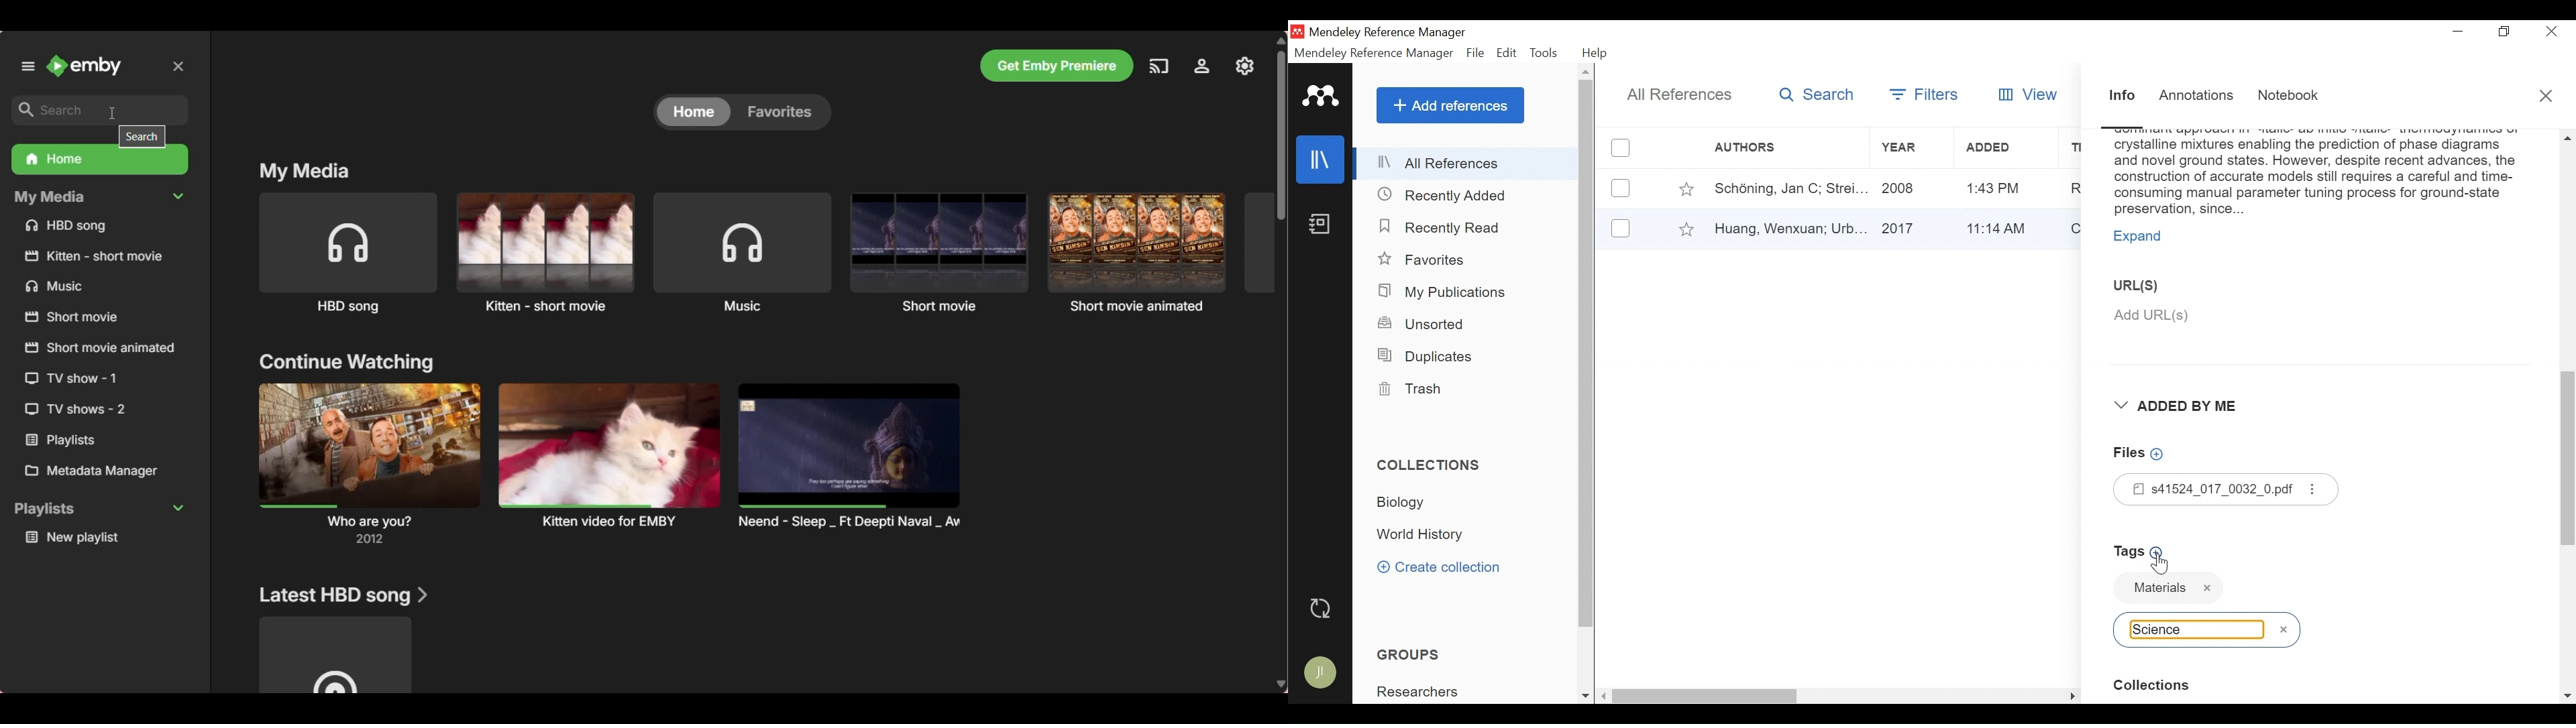 The image size is (2576, 728). I want to click on Sync, so click(1322, 610).